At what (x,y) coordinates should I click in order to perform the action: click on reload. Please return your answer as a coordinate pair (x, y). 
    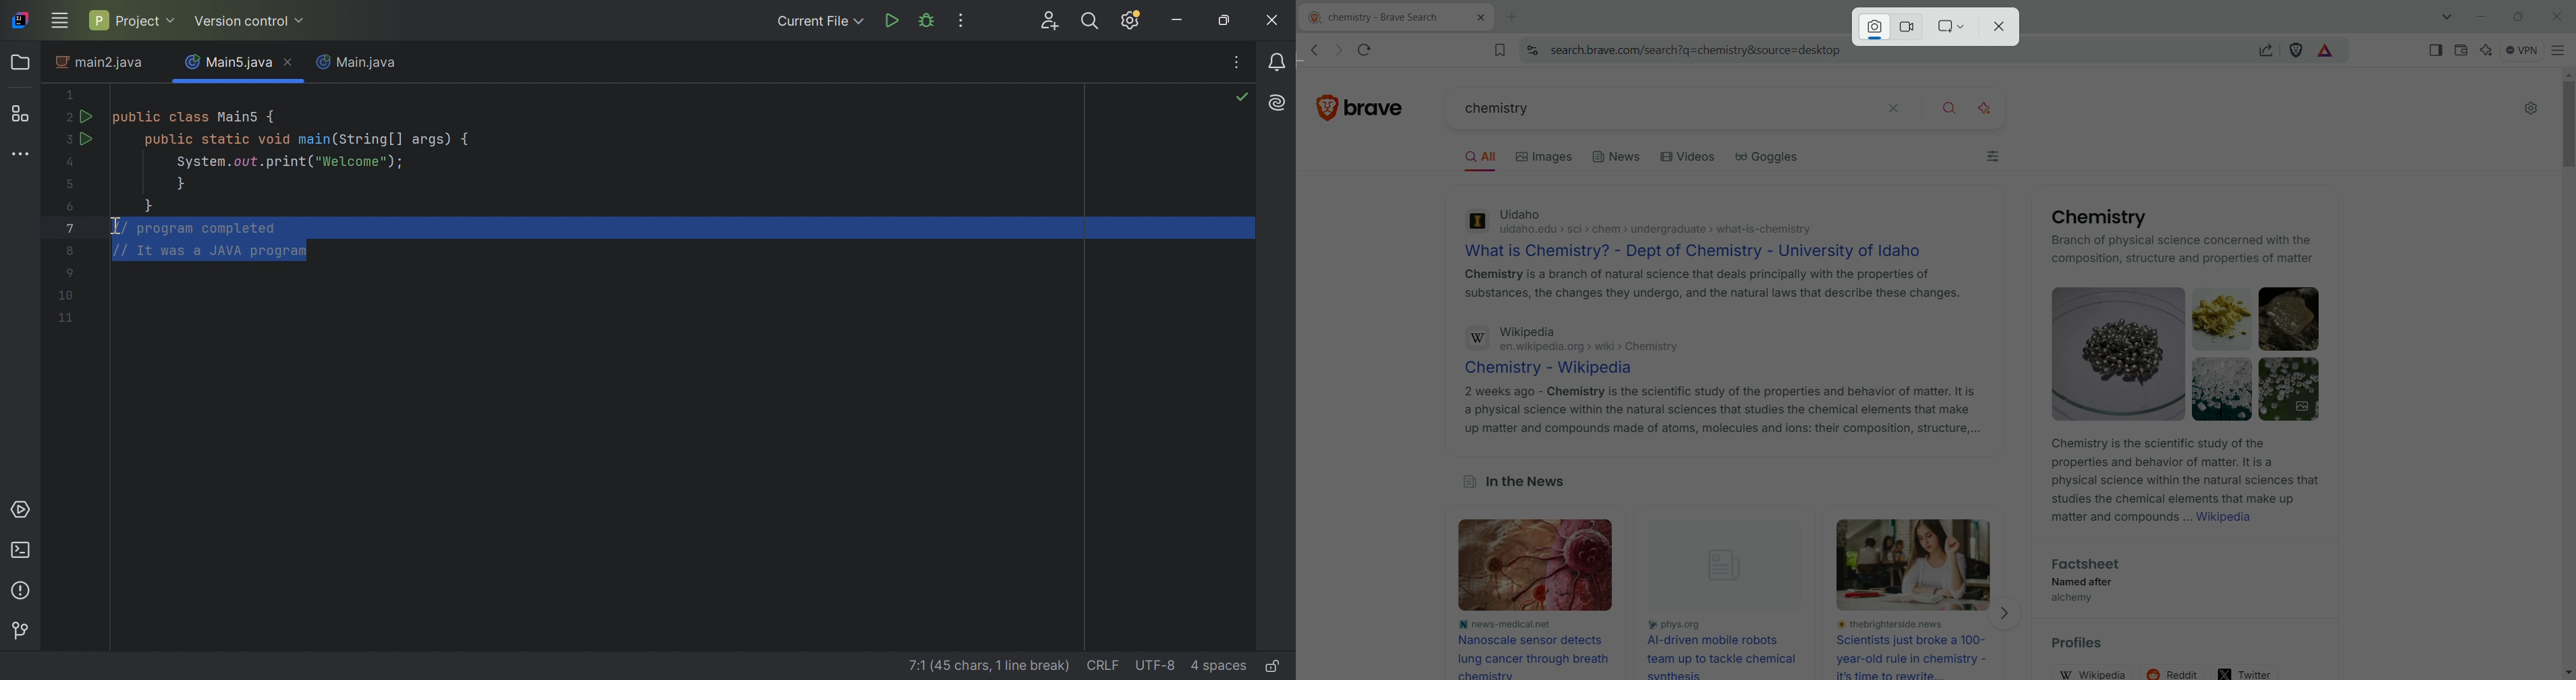
    Looking at the image, I should click on (1370, 47).